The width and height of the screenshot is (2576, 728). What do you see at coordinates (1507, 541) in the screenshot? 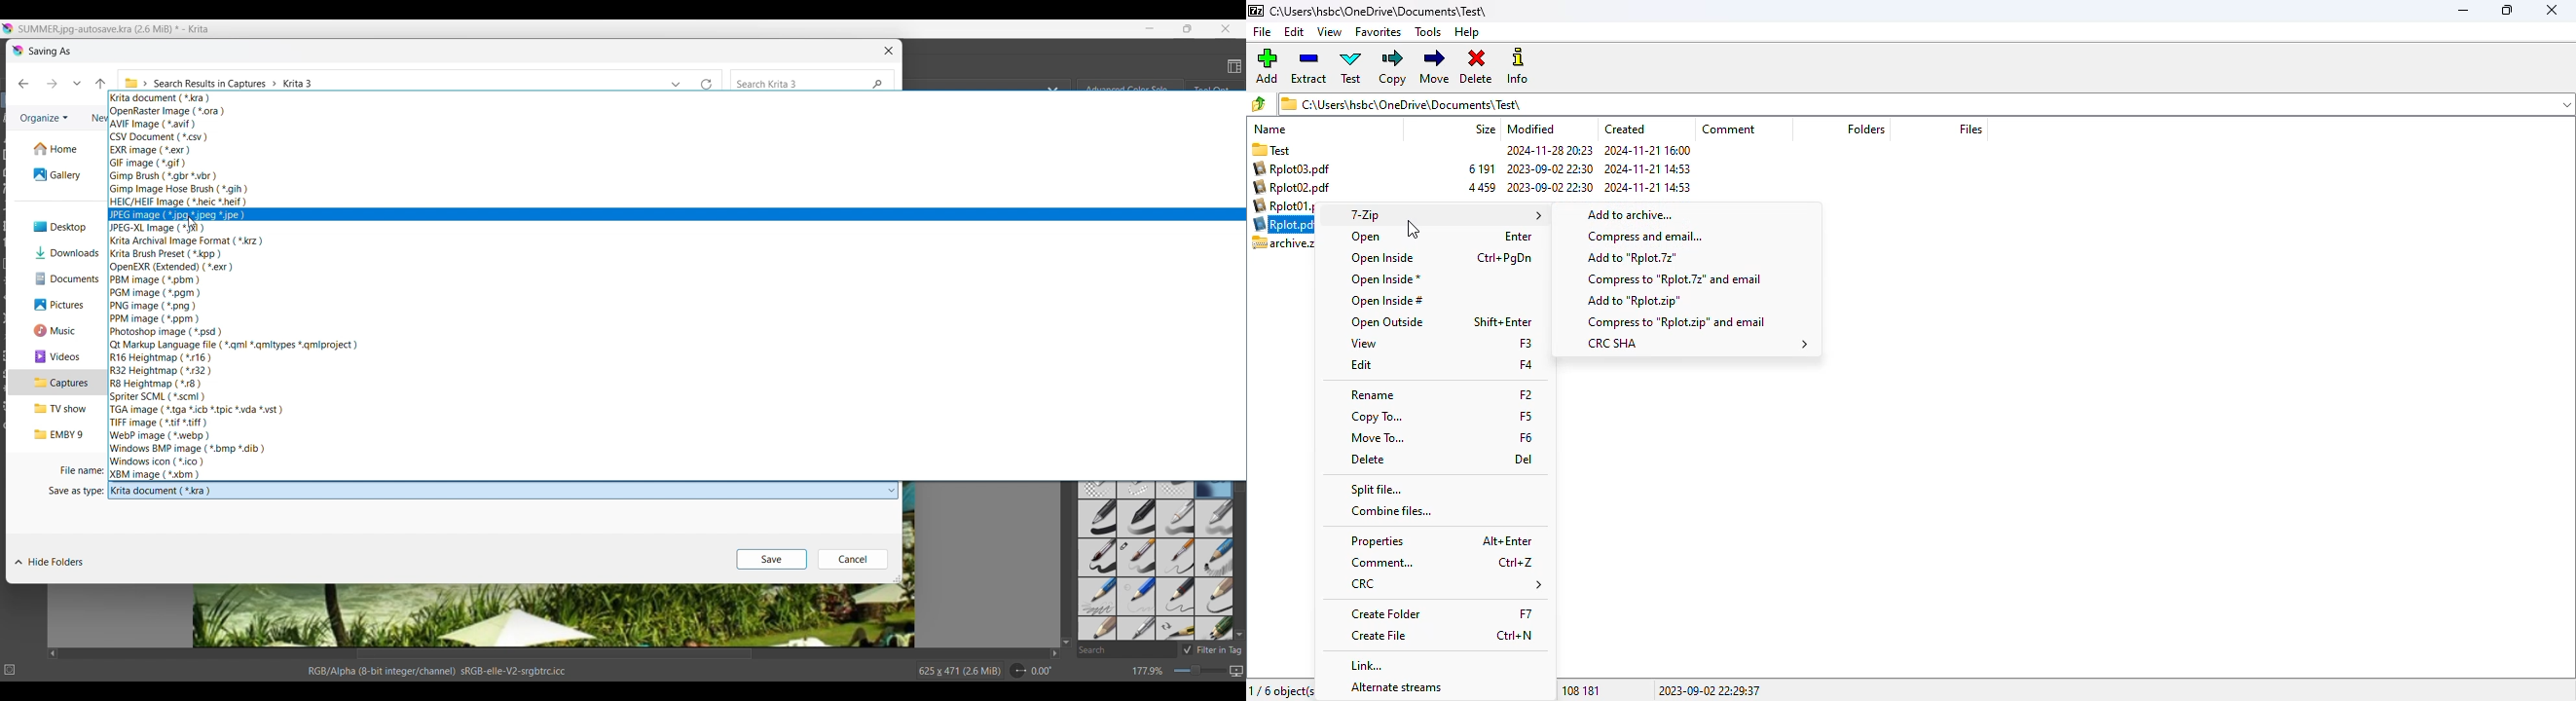
I see `shortcut for properties` at bounding box center [1507, 541].